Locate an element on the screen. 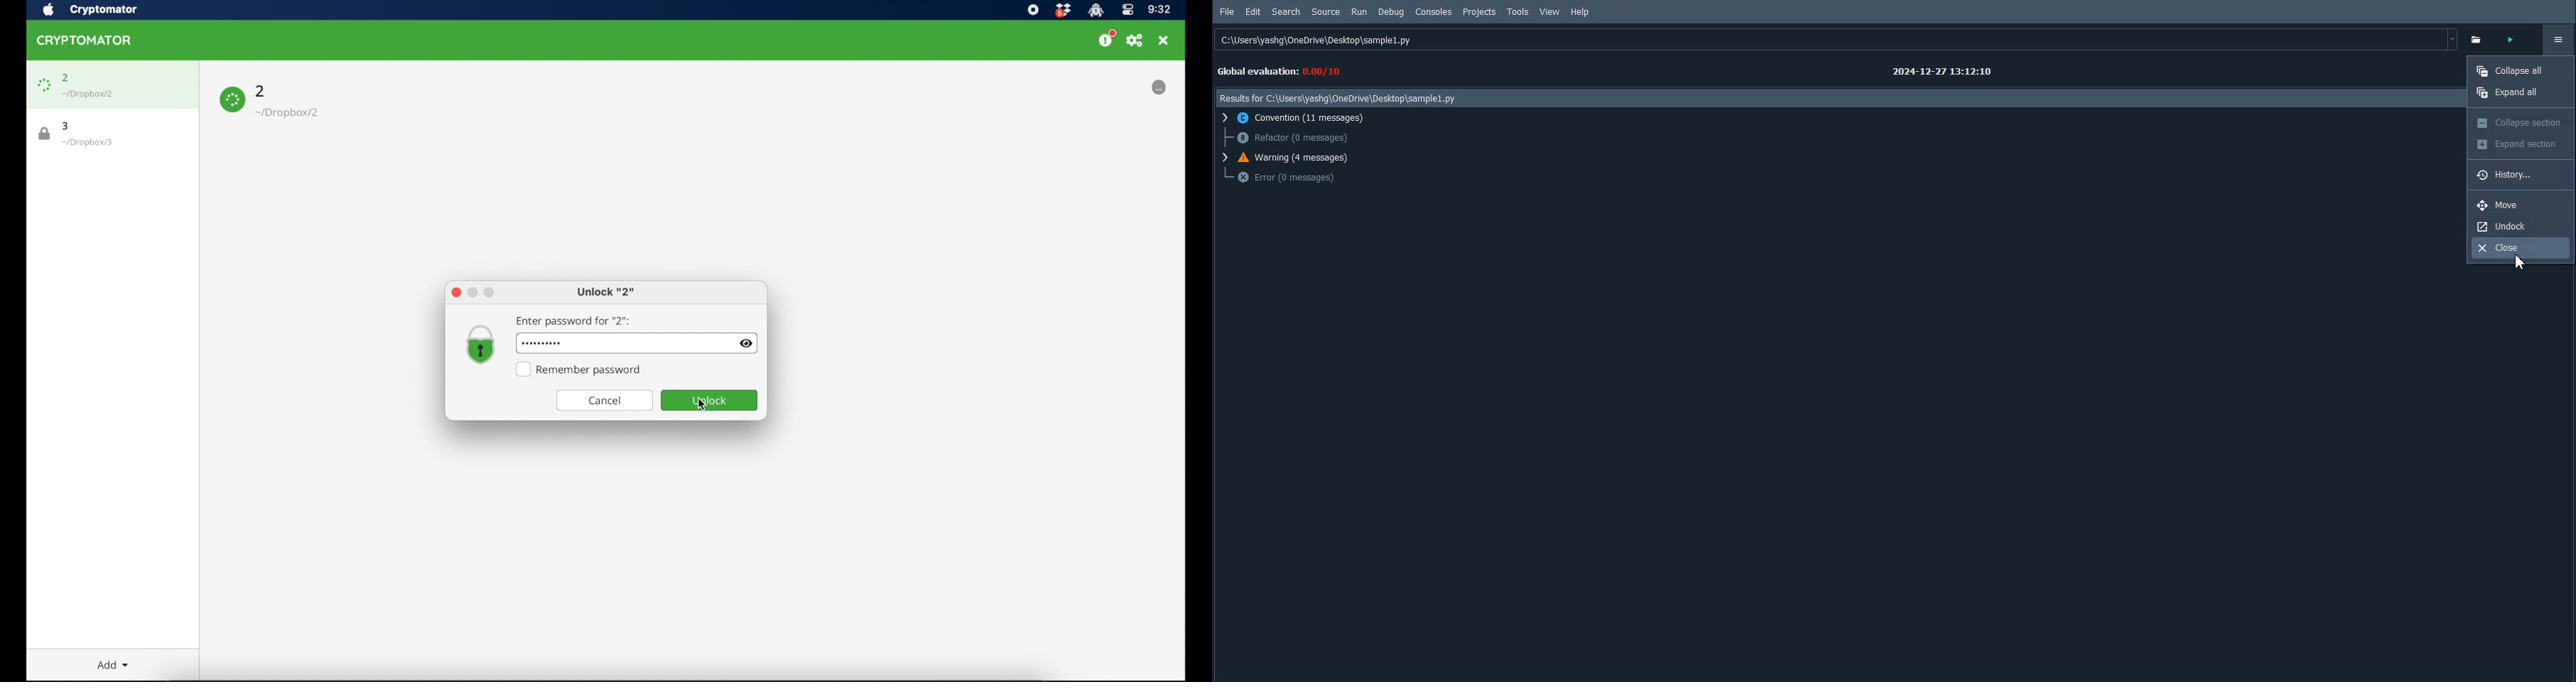 The width and height of the screenshot is (2576, 700). File is located at coordinates (1228, 12).